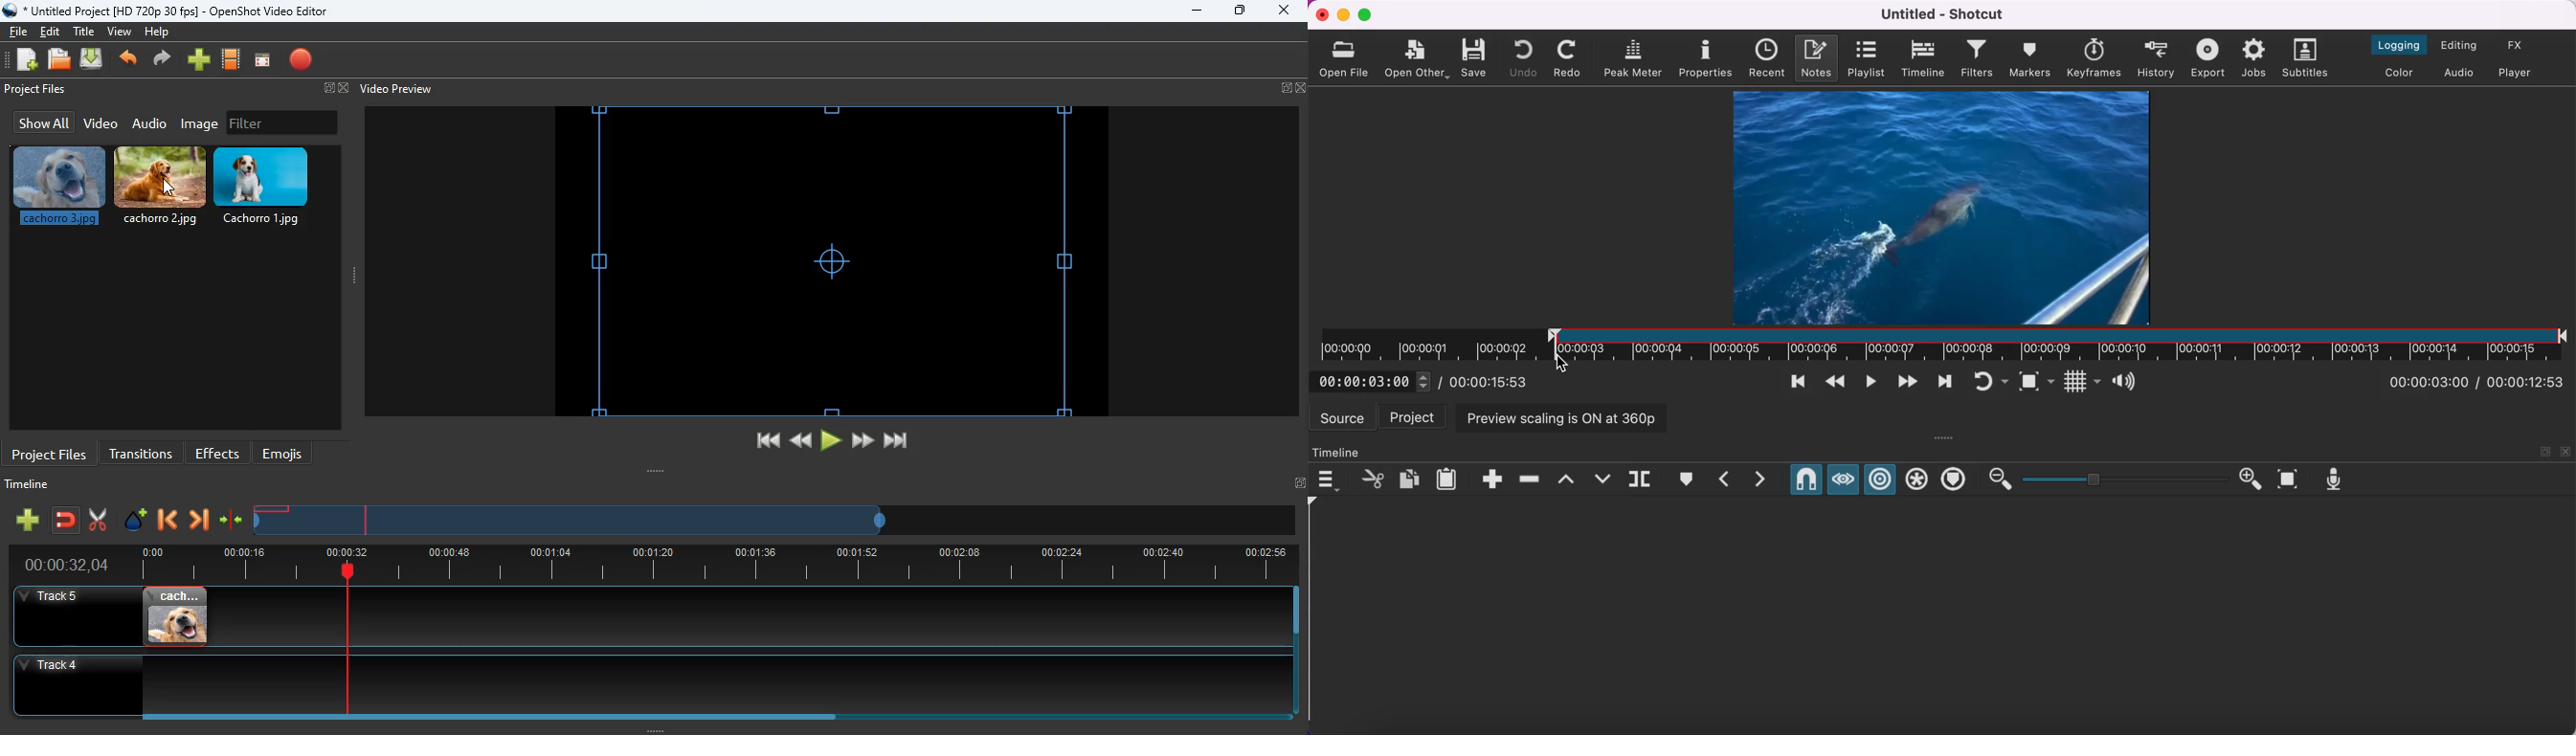  I want to click on files, so click(60, 60).